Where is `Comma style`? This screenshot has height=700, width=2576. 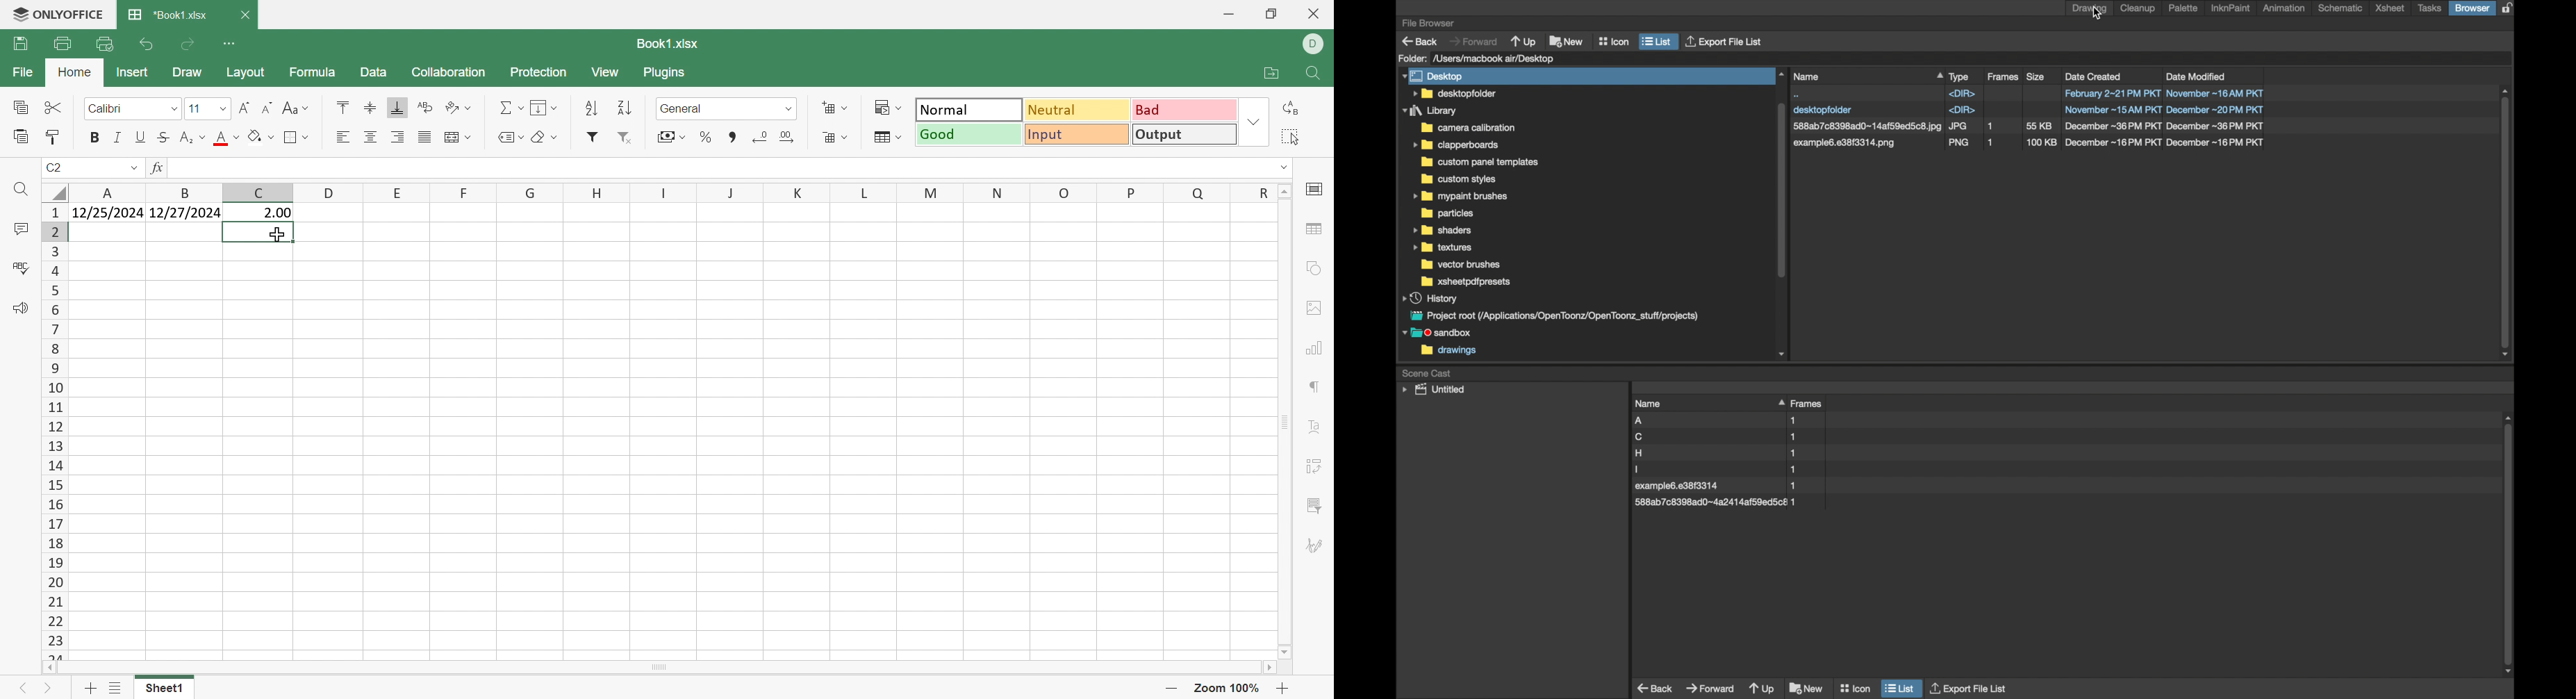 Comma style is located at coordinates (732, 138).